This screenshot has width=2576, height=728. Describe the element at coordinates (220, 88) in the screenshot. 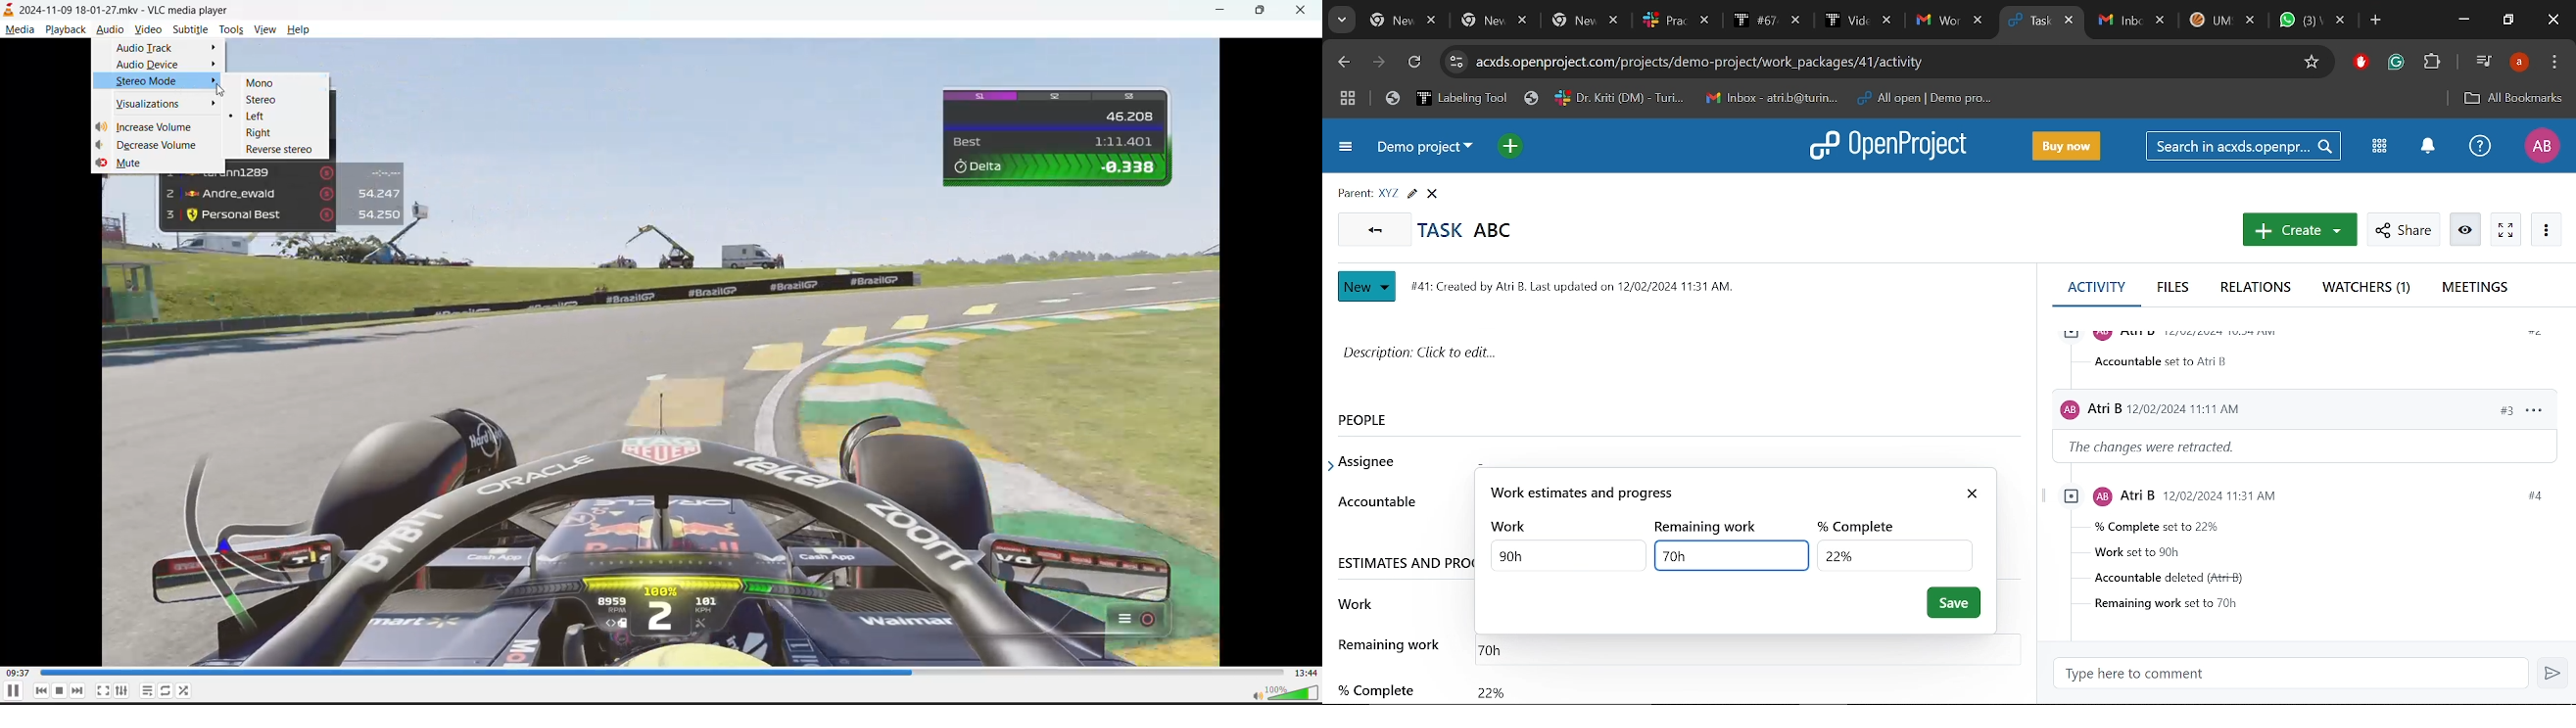

I see `cursor` at that location.